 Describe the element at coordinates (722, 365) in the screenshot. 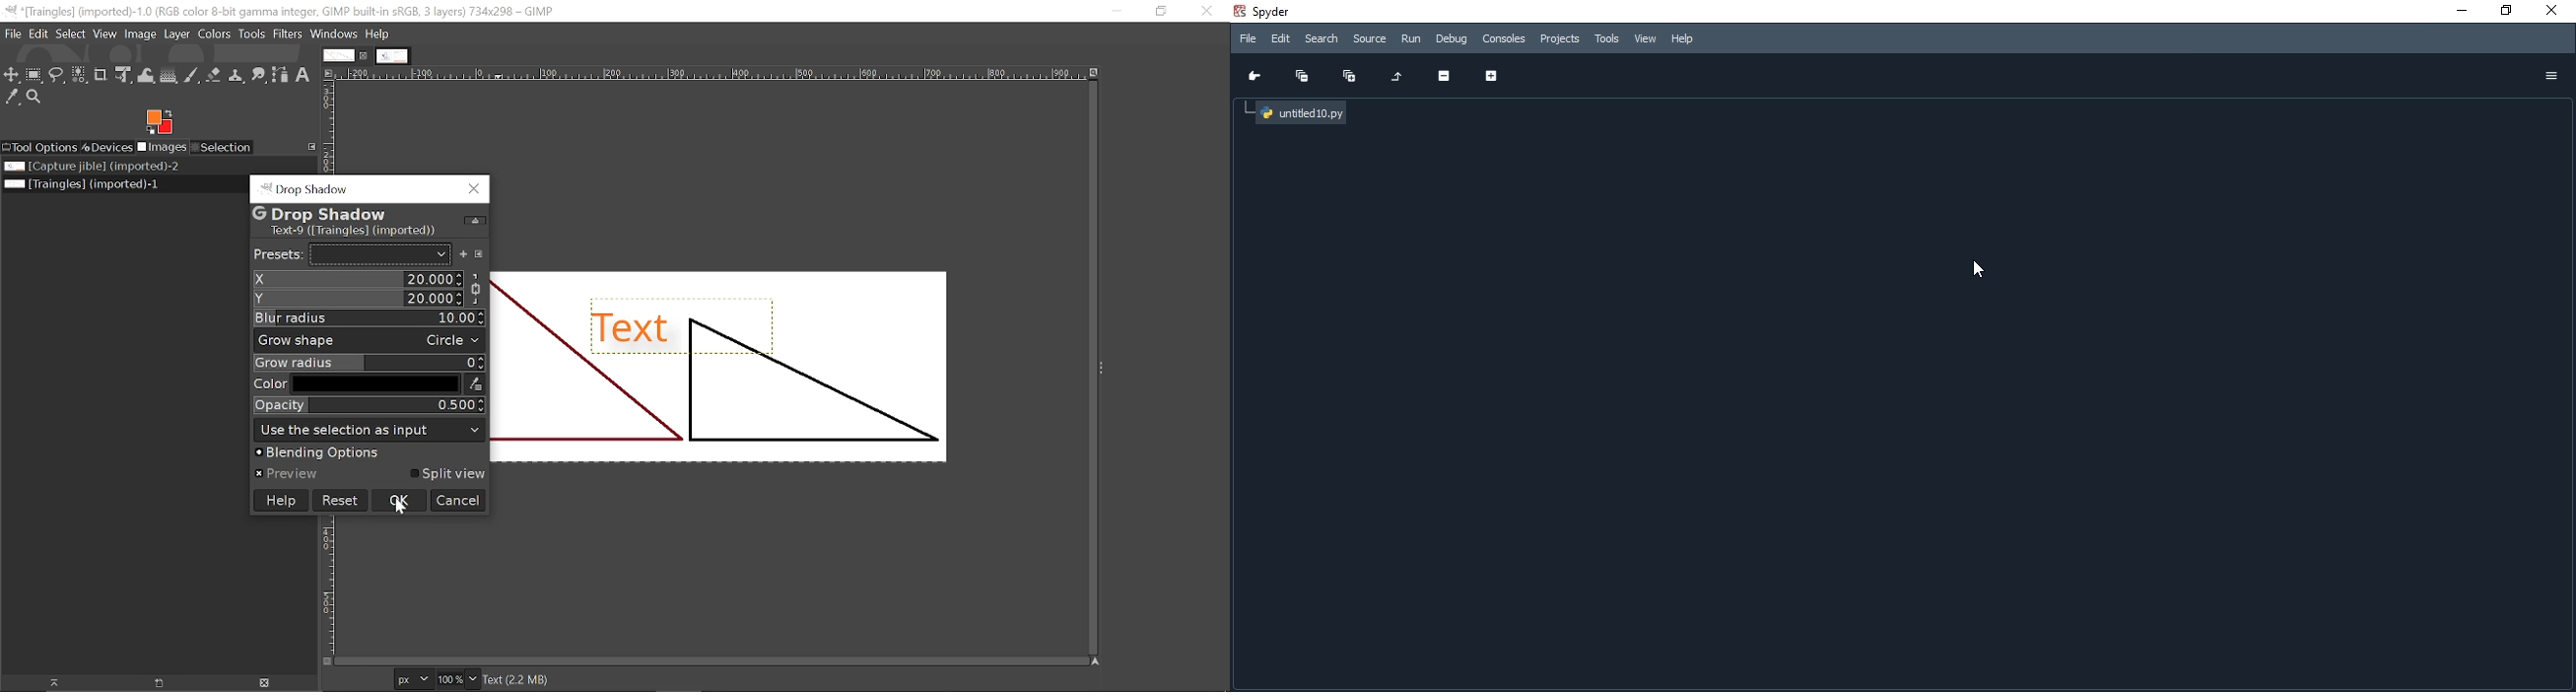

I see `Selected text` at that location.